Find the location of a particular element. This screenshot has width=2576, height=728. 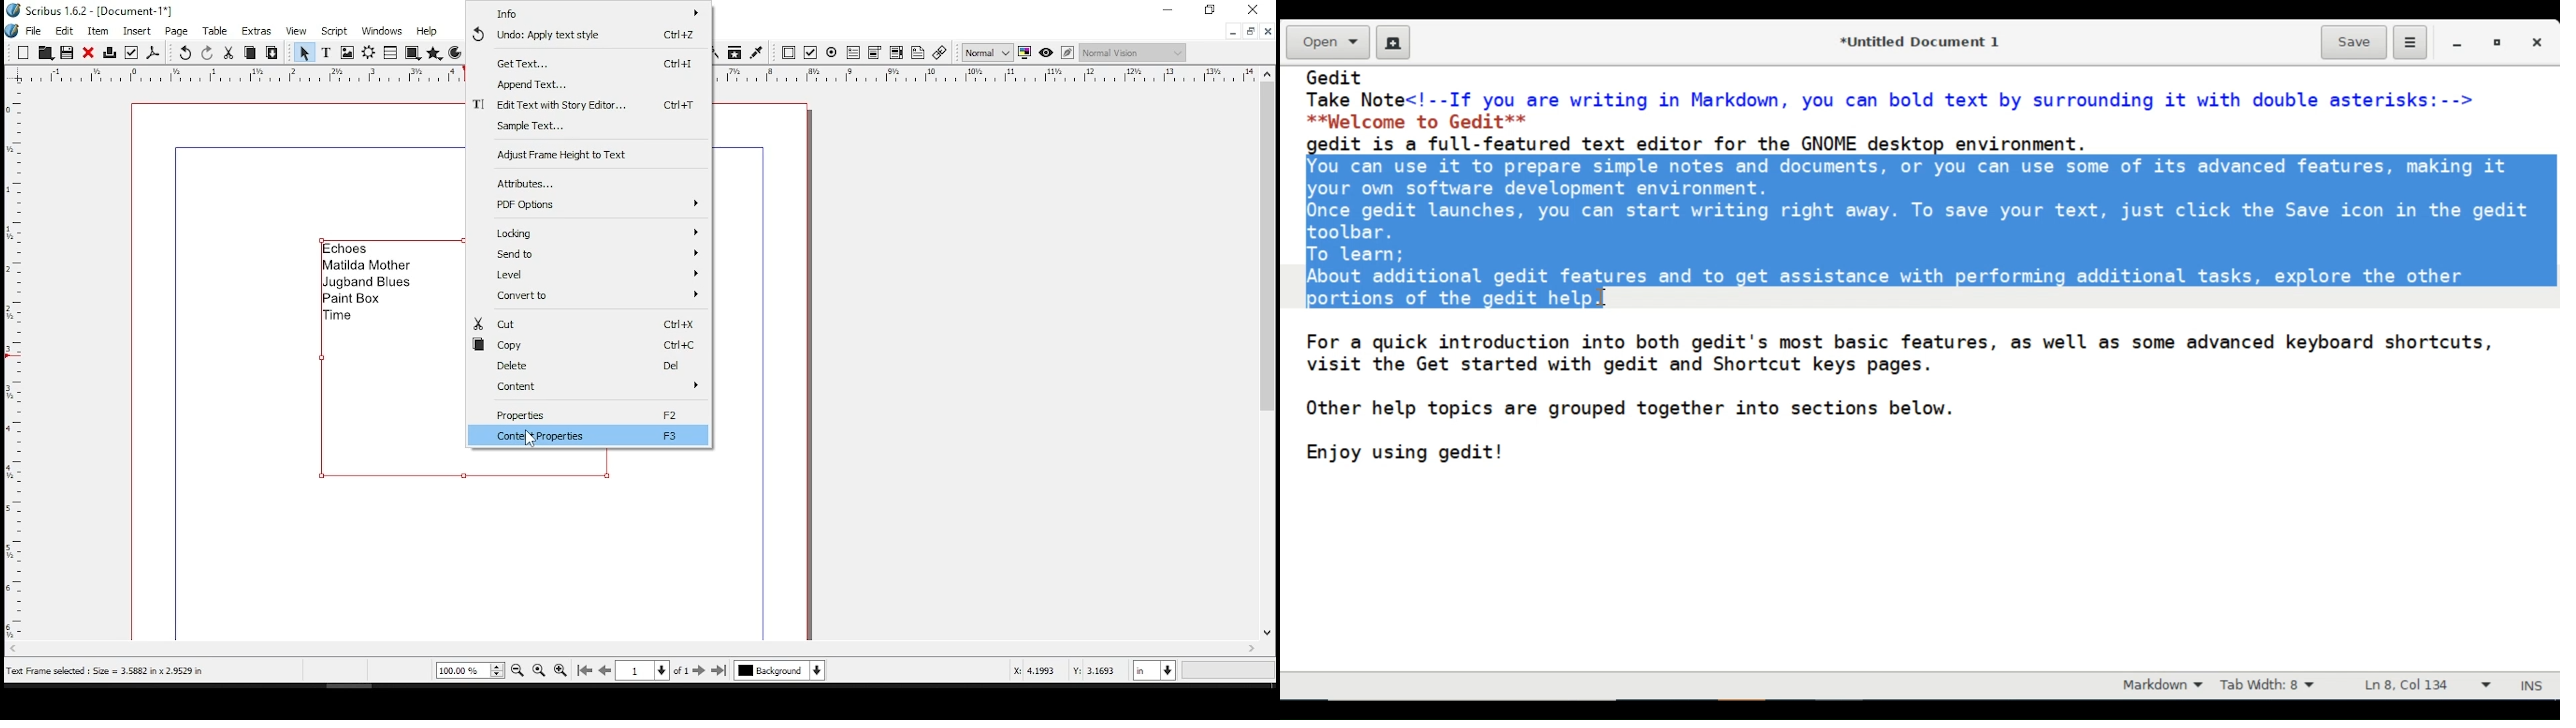

sample text is located at coordinates (590, 127).